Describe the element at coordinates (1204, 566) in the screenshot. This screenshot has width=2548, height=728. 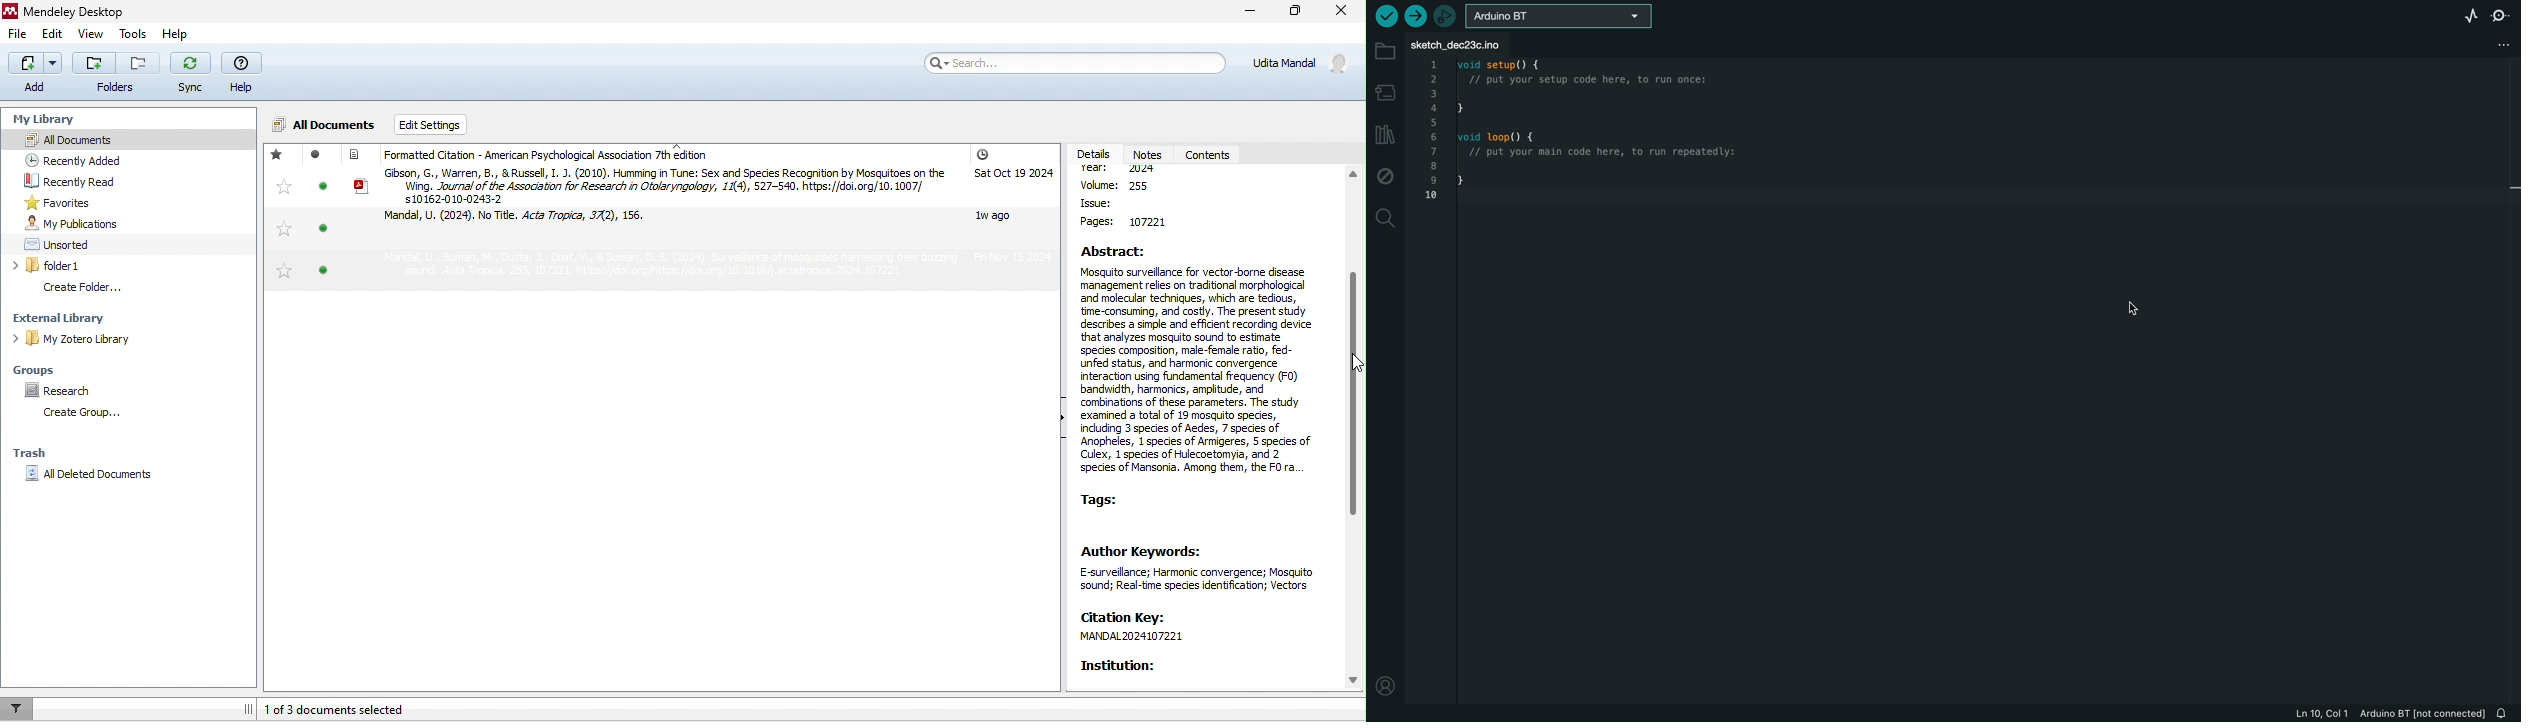
I see `author keyboards` at that location.